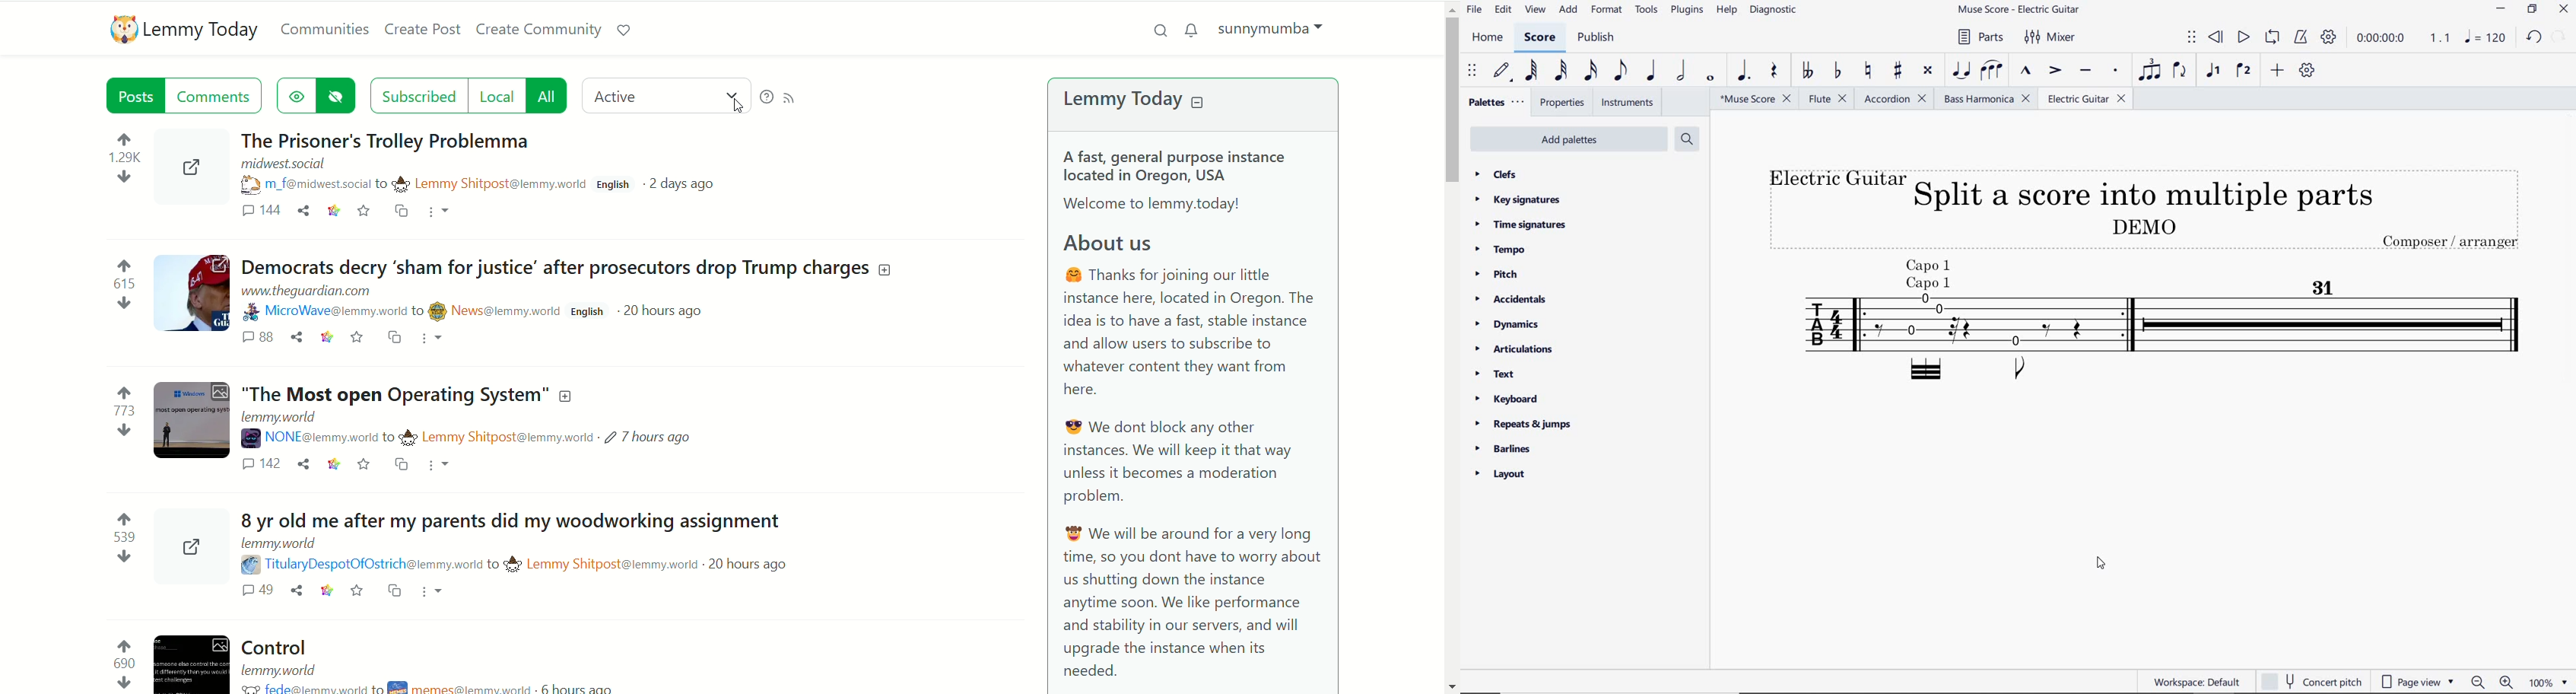  Describe the element at coordinates (296, 94) in the screenshot. I see `show hidden posts` at that location.